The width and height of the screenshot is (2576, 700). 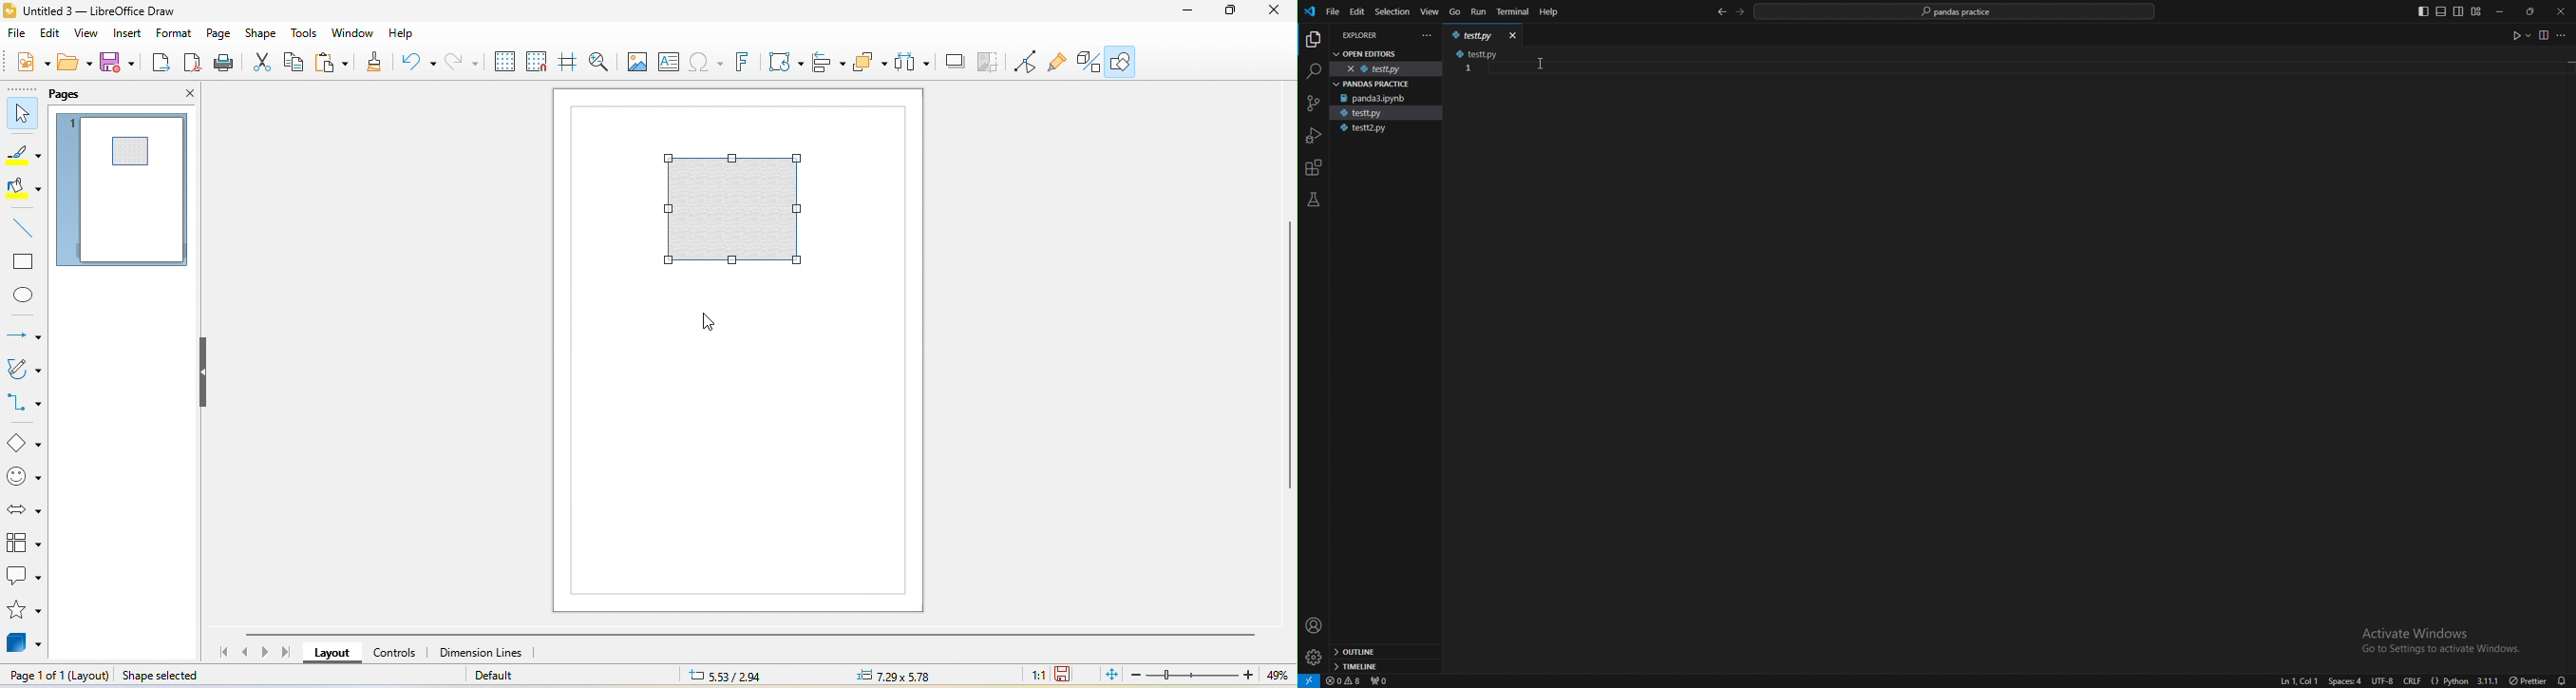 I want to click on previous page, so click(x=245, y=652).